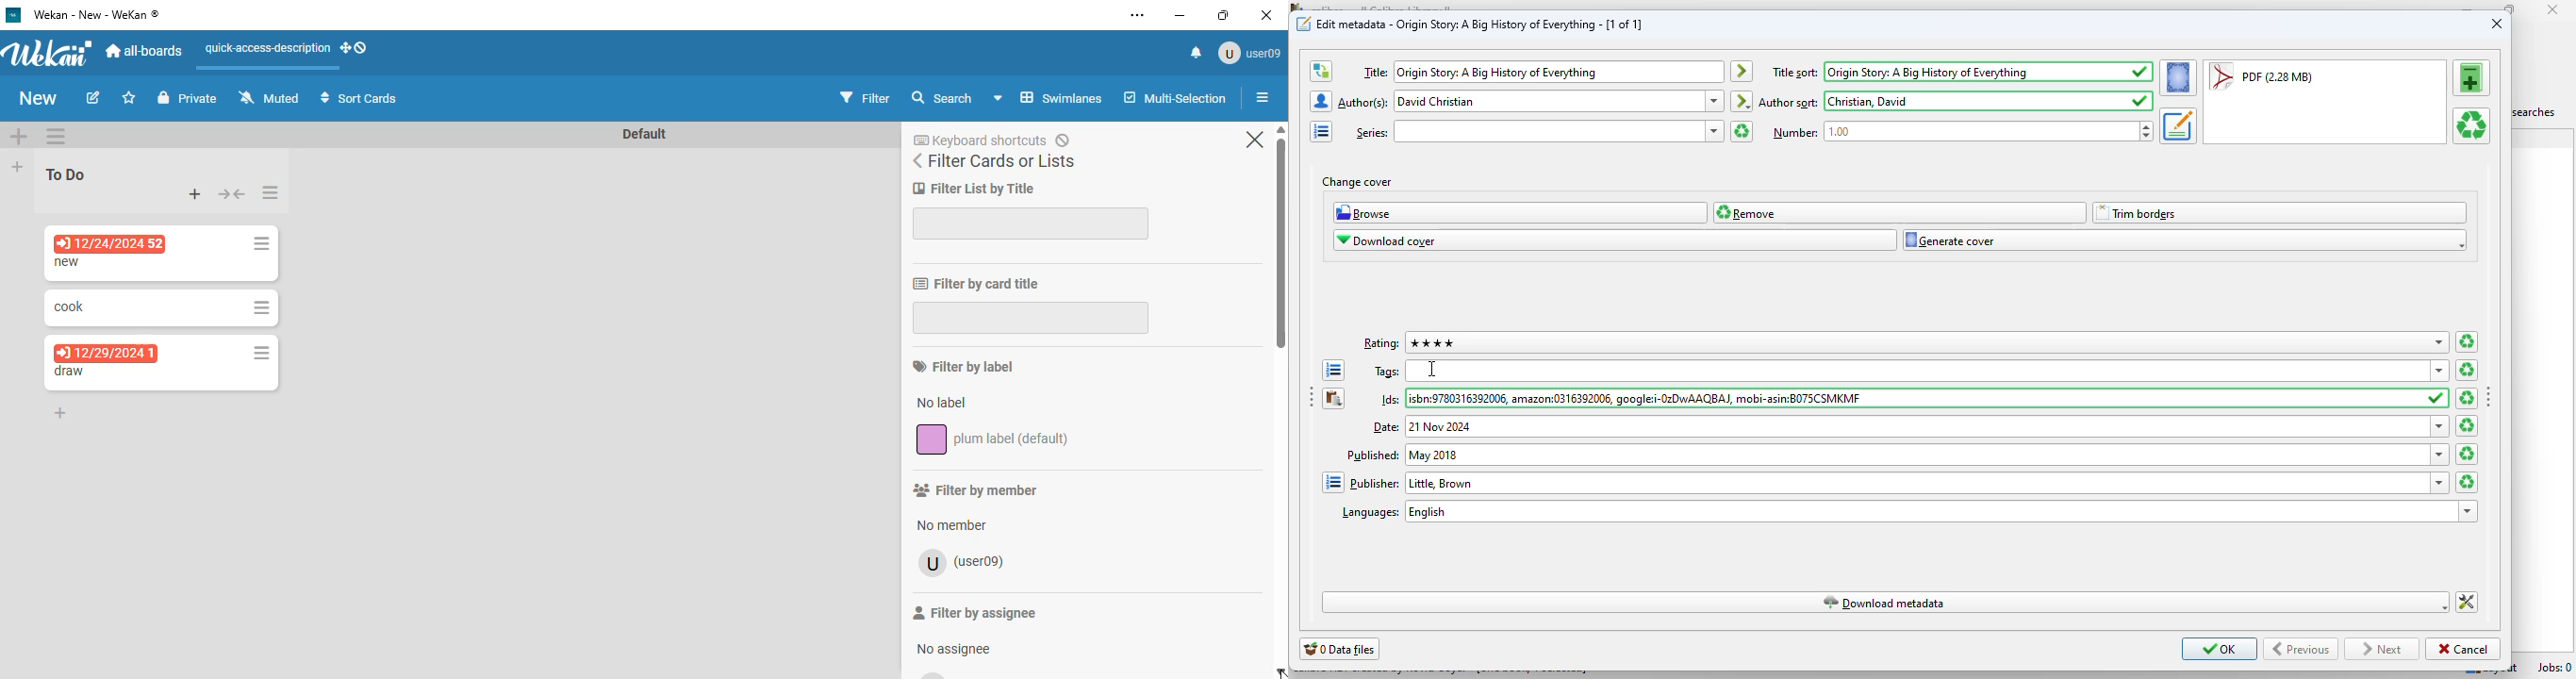 The image size is (2576, 700). I want to click on open the tag editor, so click(1332, 371).